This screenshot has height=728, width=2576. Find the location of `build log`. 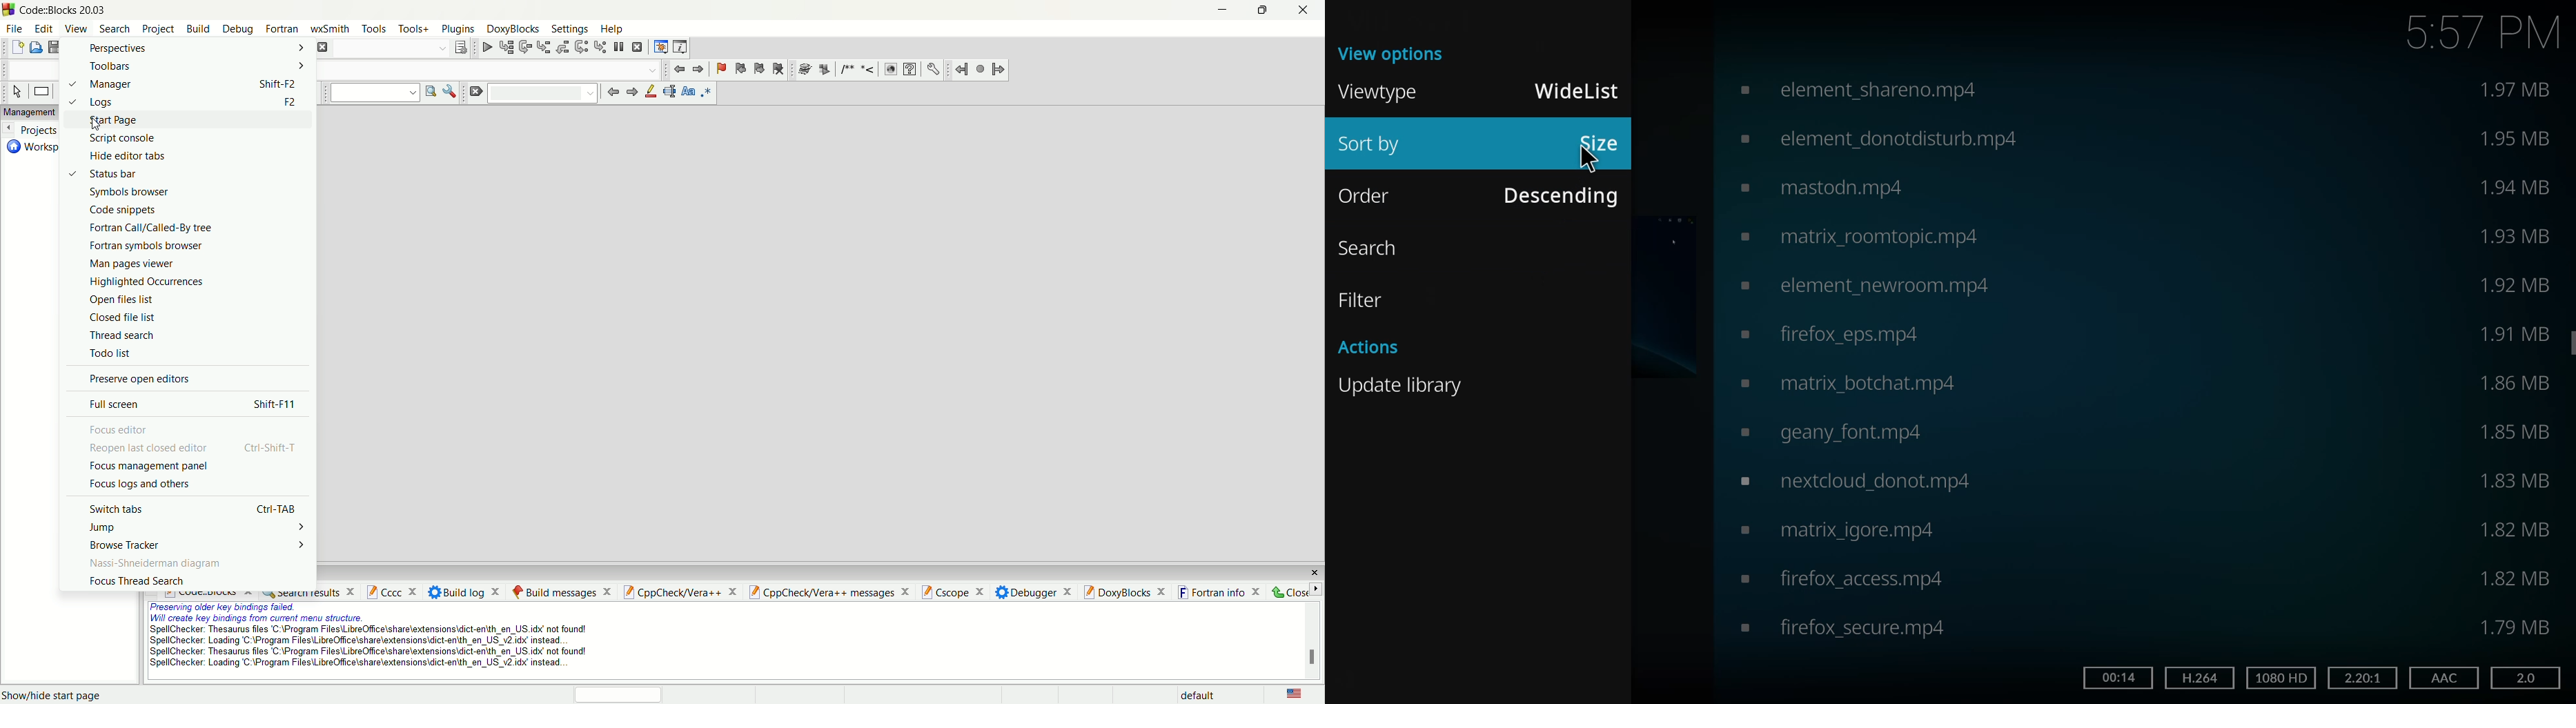

build log is located at coordinates (467, 591).